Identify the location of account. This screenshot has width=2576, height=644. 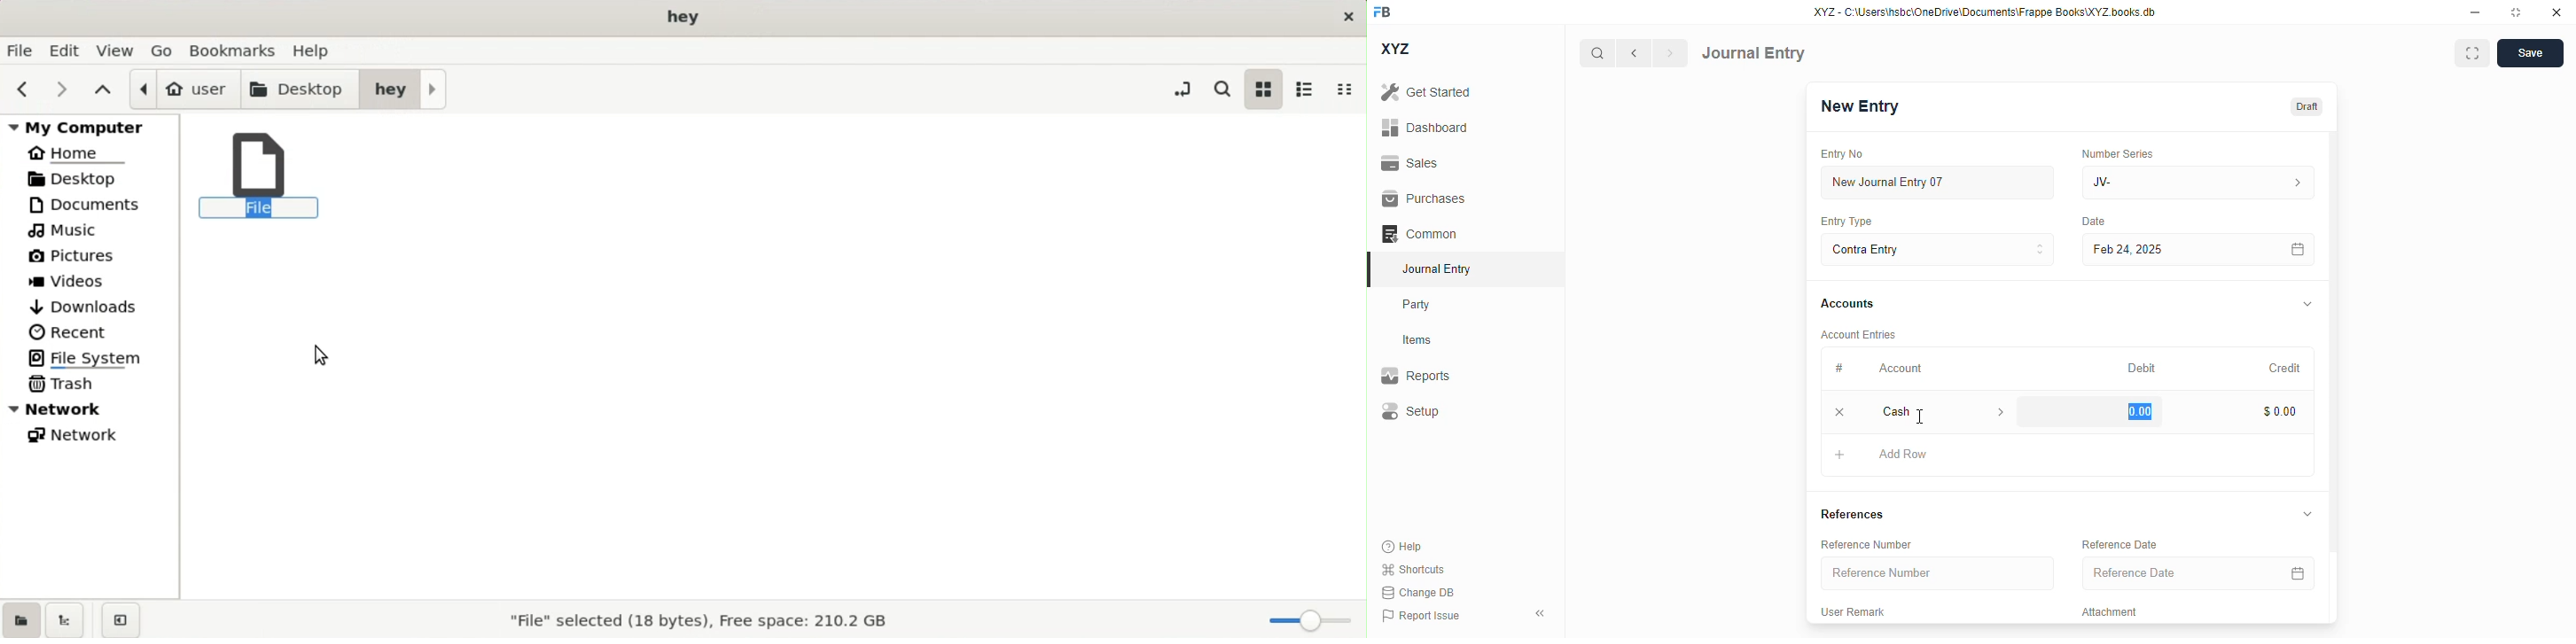
(1901, 369).